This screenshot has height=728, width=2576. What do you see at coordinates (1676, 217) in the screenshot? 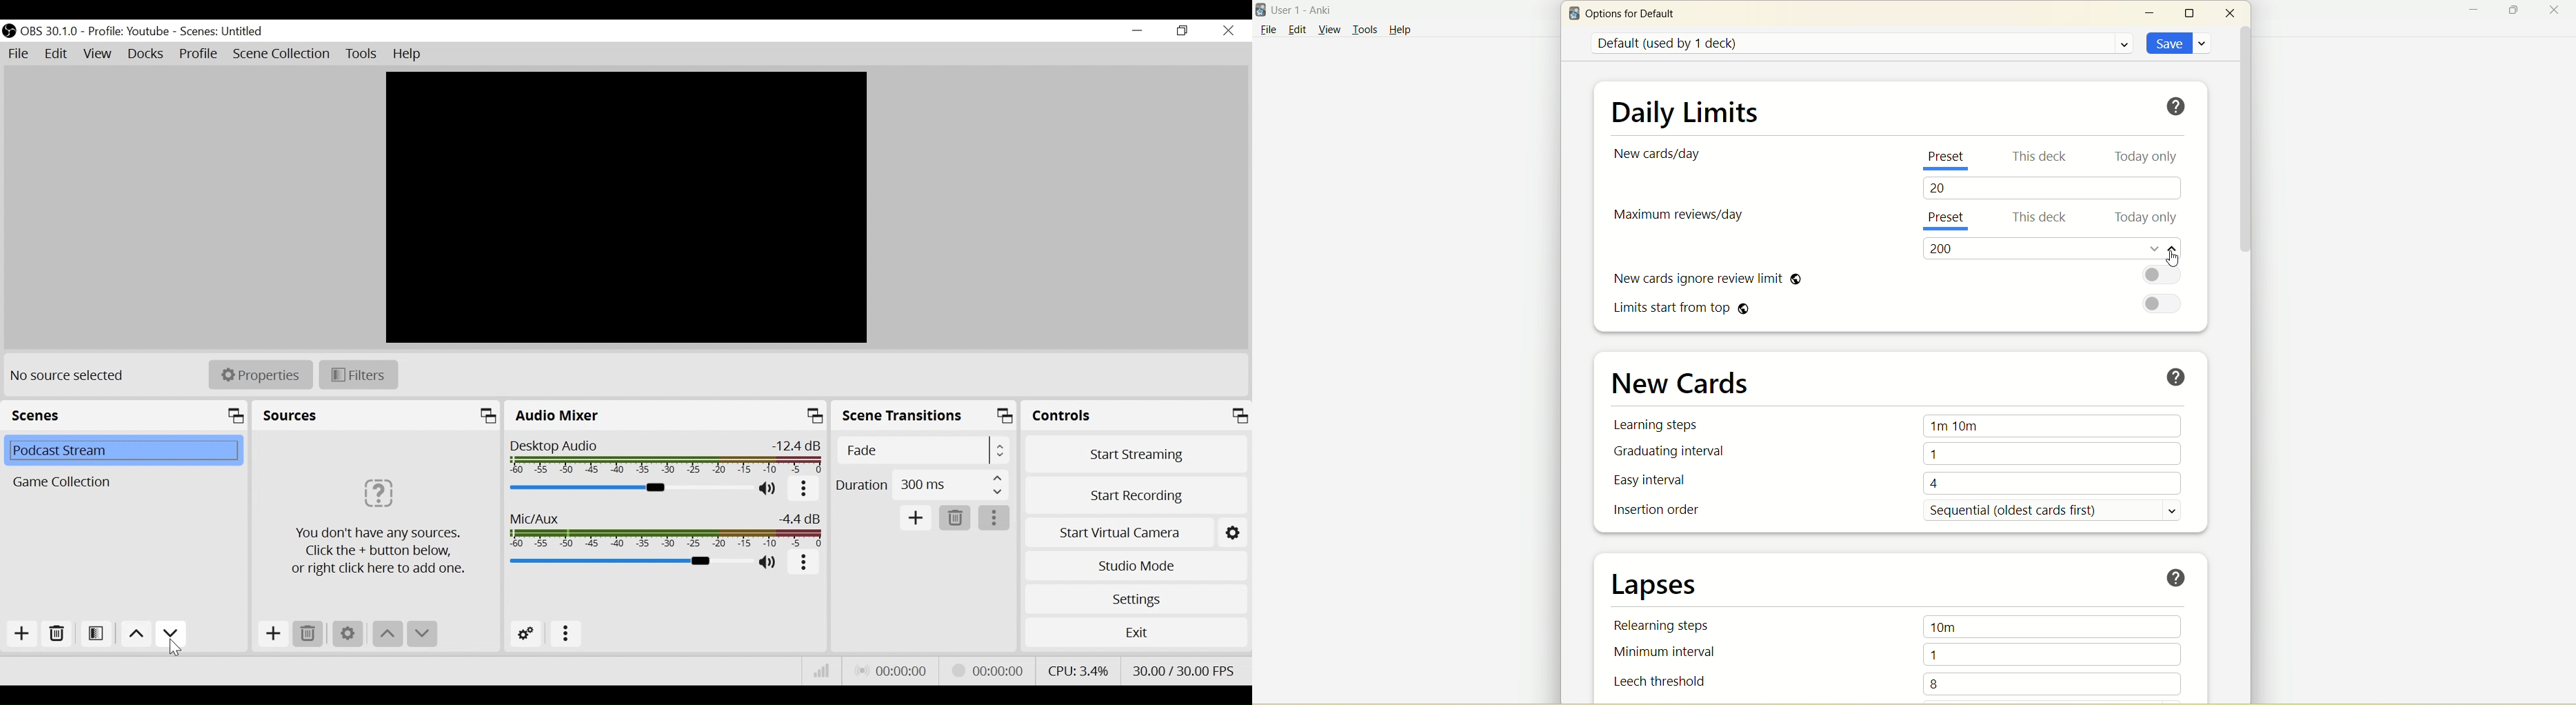
I see `maximum reviews/day` at bounding box center [1676, 217].